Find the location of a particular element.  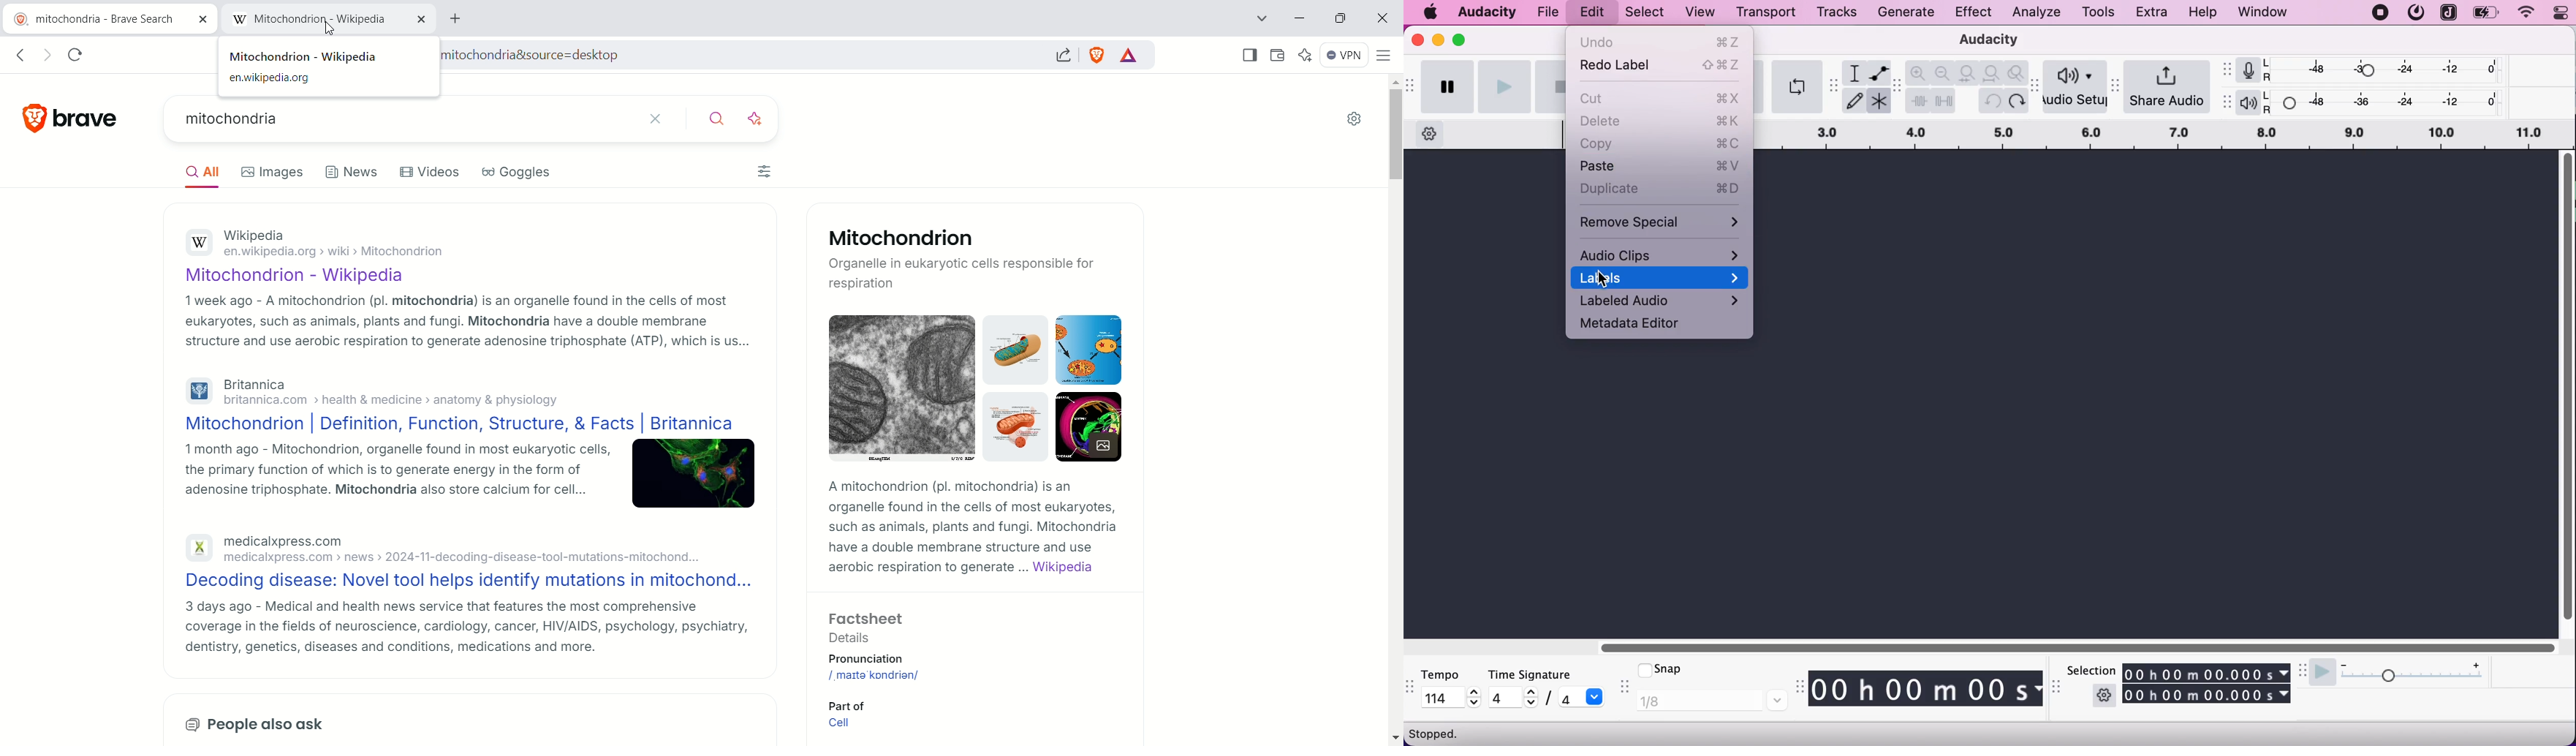

leo ai is located at coordinates (1303, 56).